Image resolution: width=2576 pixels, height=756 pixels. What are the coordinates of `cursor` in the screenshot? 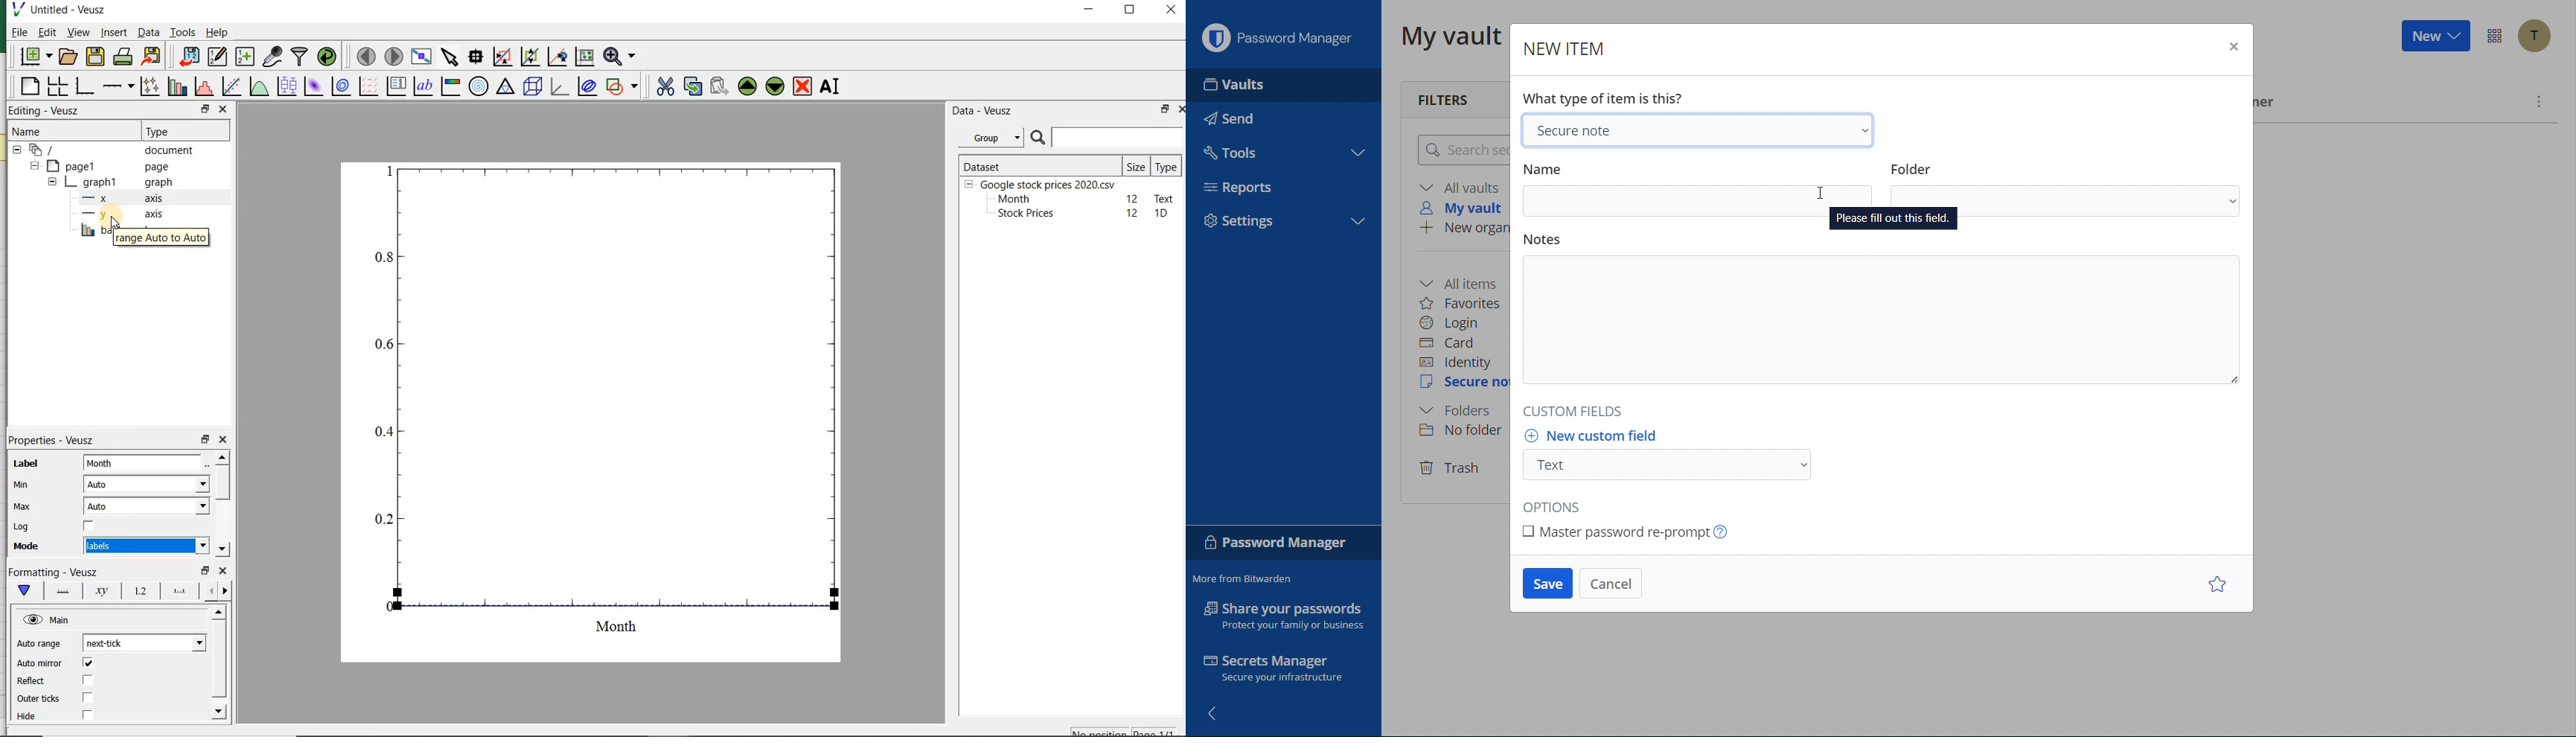 It's located at (114, 229).